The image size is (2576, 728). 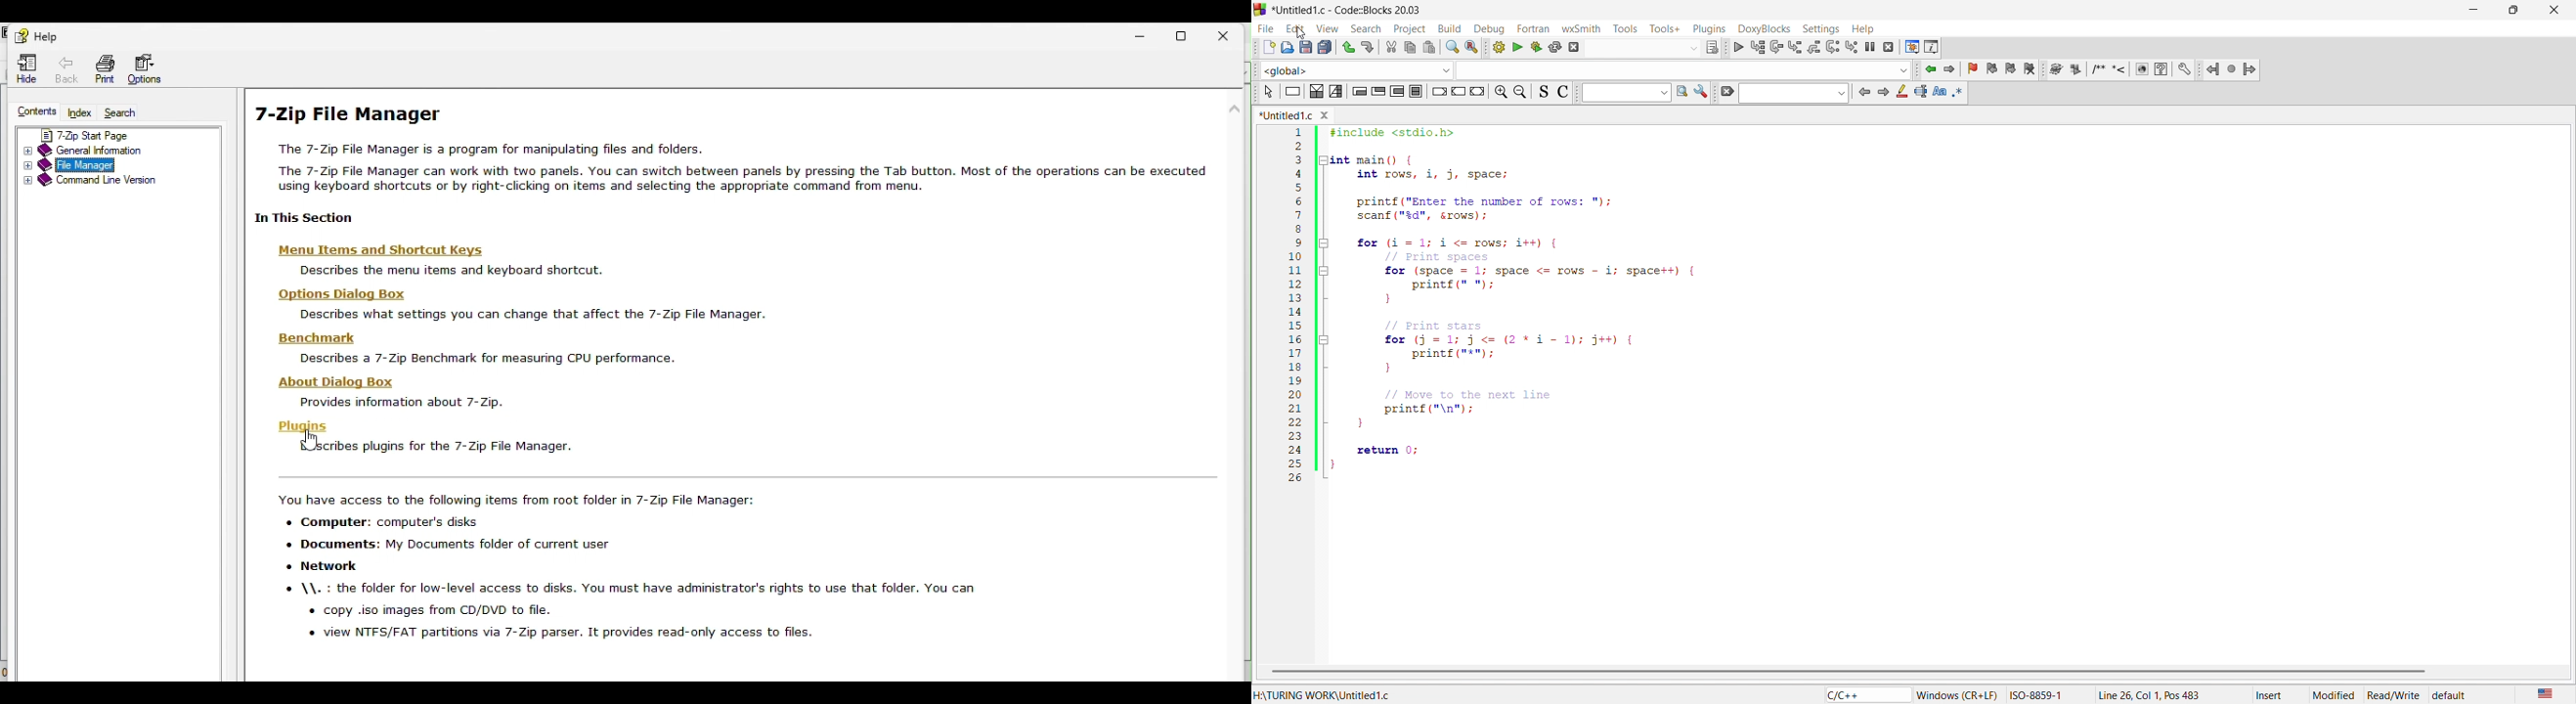 I want to click on wxsmith, so click(x=1581, y=26).